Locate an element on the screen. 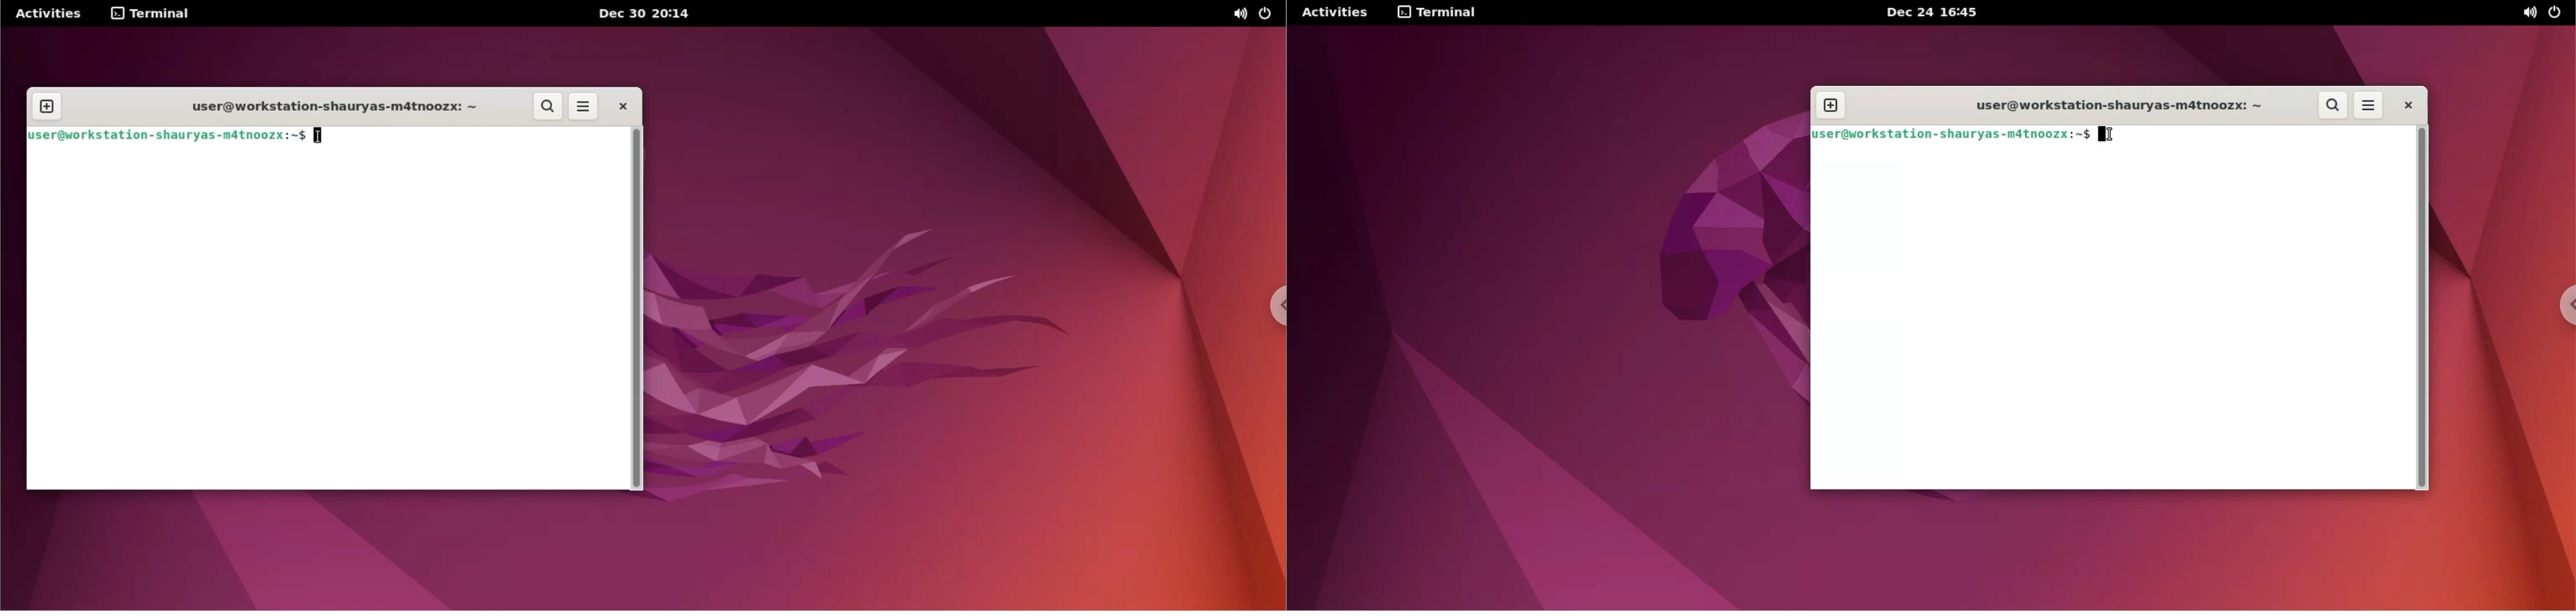 The height and width of the screenshot is (616, 2576). dec 30 2014 is located at coordinates (649, 13).